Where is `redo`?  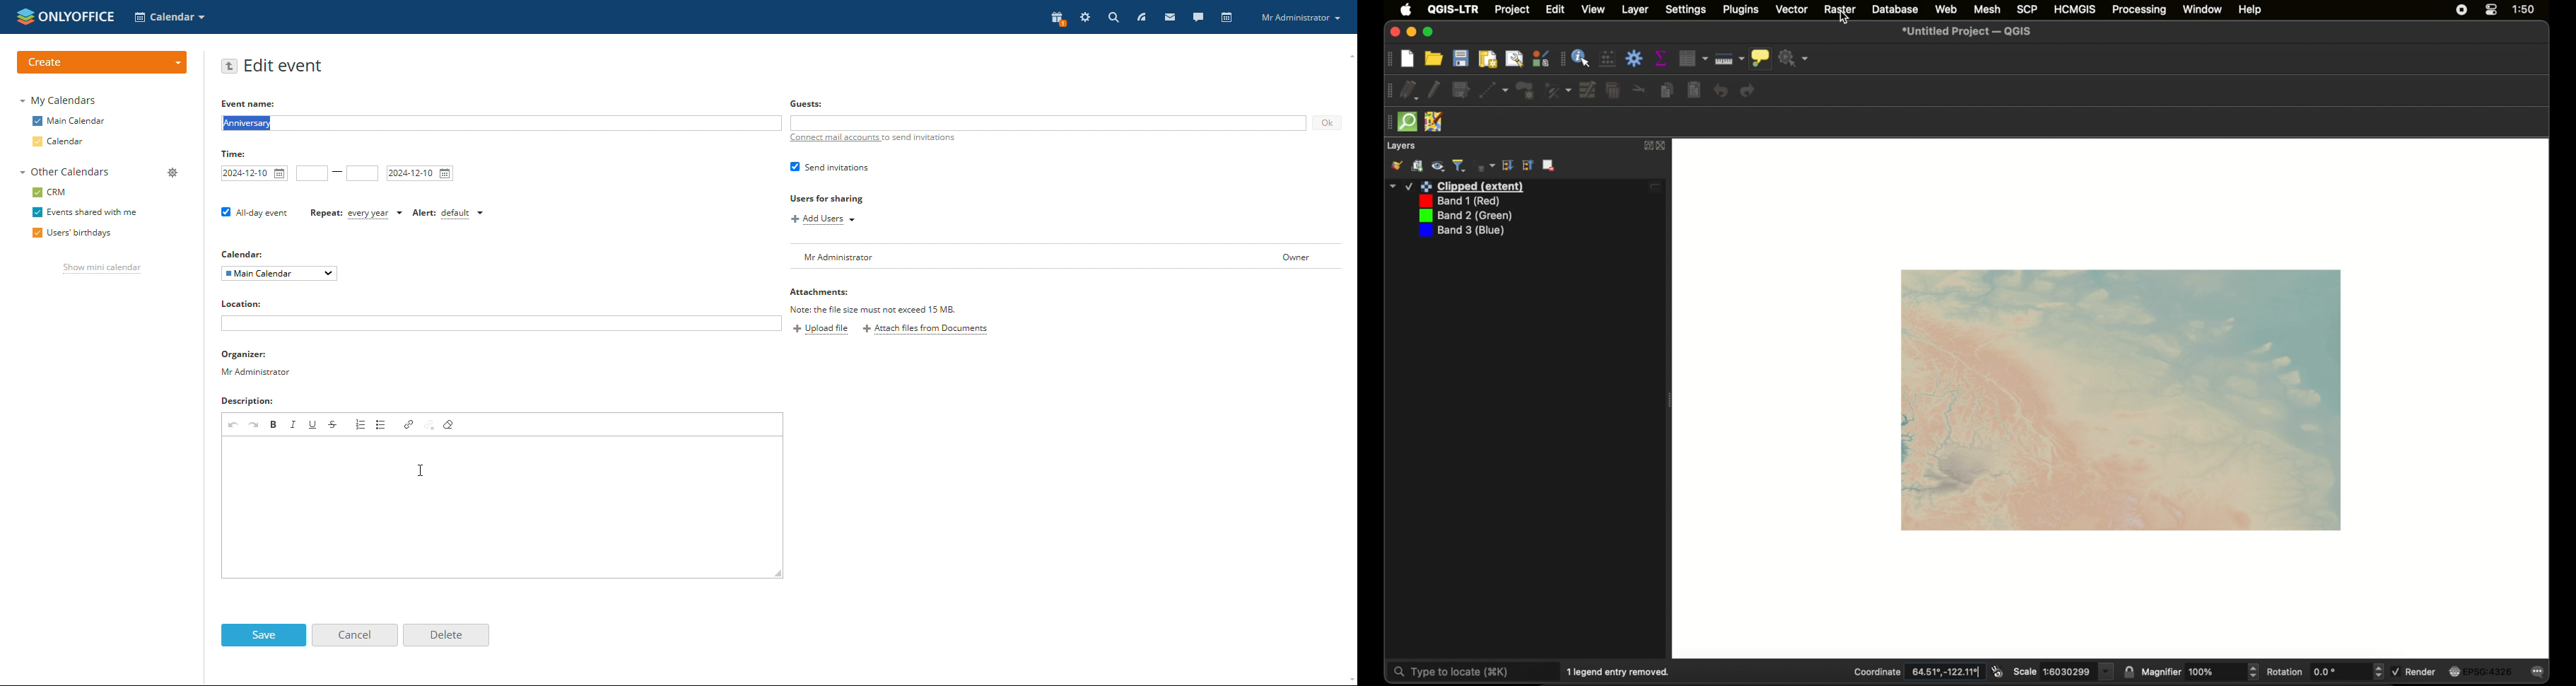 redo is located at coordinates (1749, 90).